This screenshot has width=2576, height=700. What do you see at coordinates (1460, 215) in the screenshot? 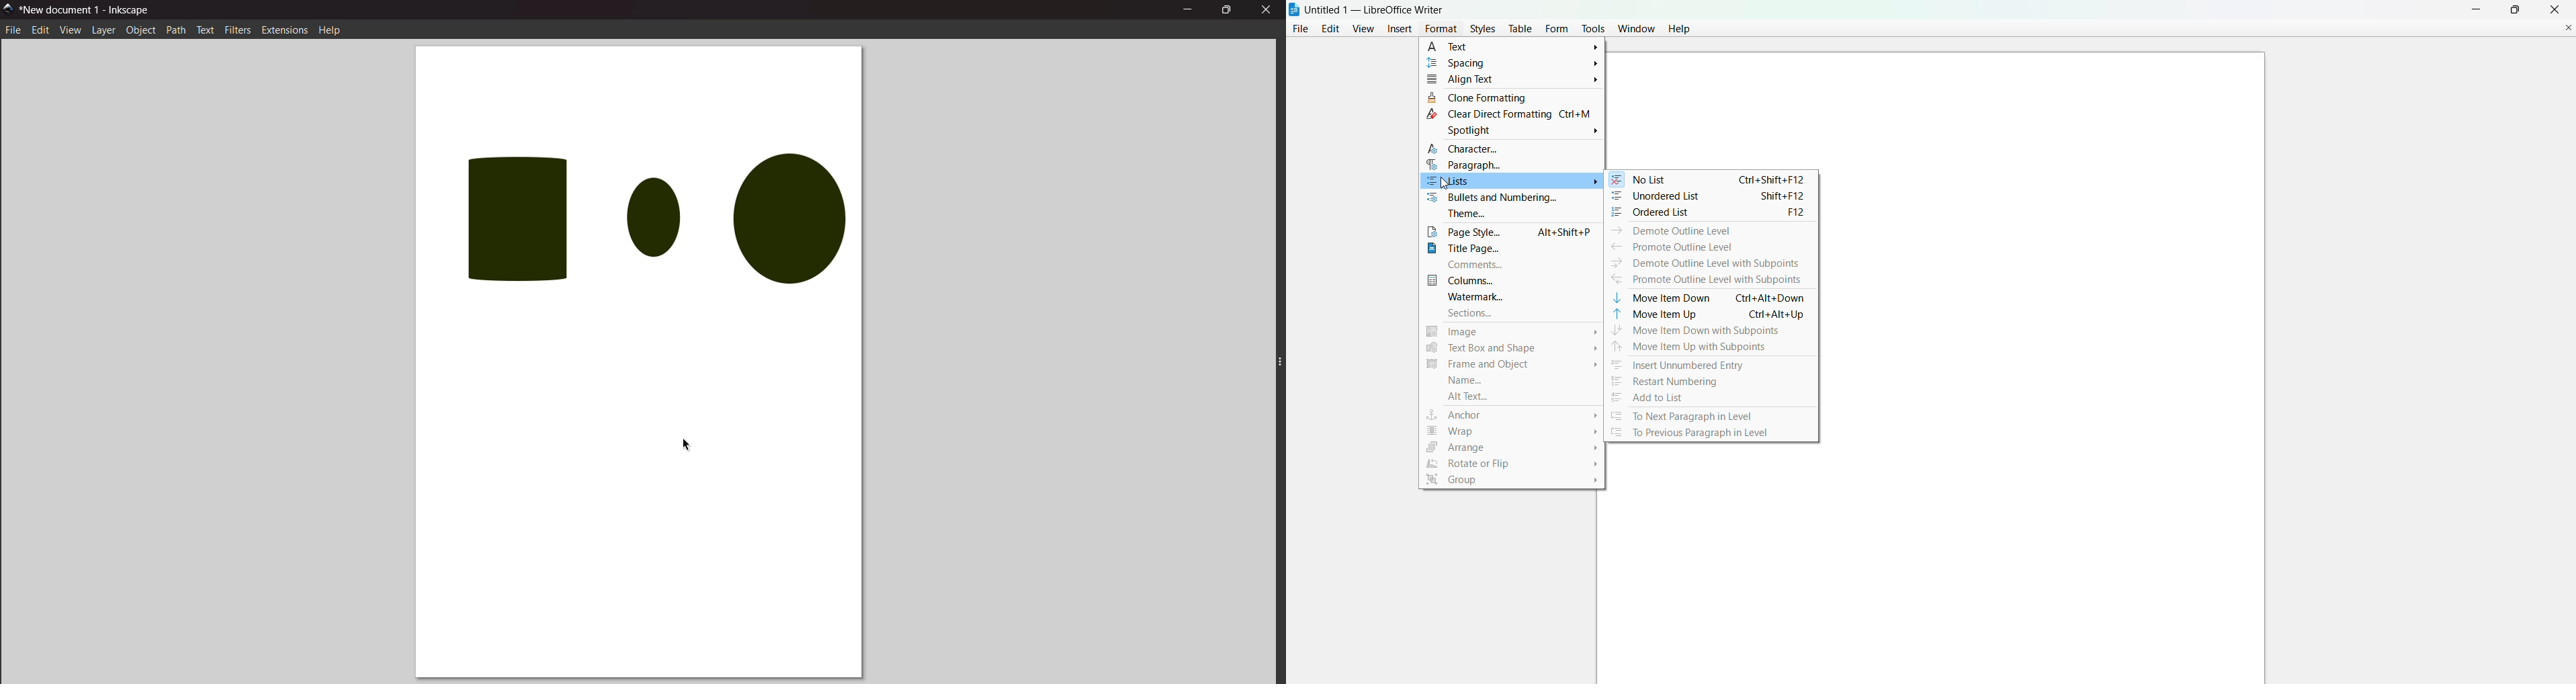
I see `theme` at bounding box center [1460, 215].